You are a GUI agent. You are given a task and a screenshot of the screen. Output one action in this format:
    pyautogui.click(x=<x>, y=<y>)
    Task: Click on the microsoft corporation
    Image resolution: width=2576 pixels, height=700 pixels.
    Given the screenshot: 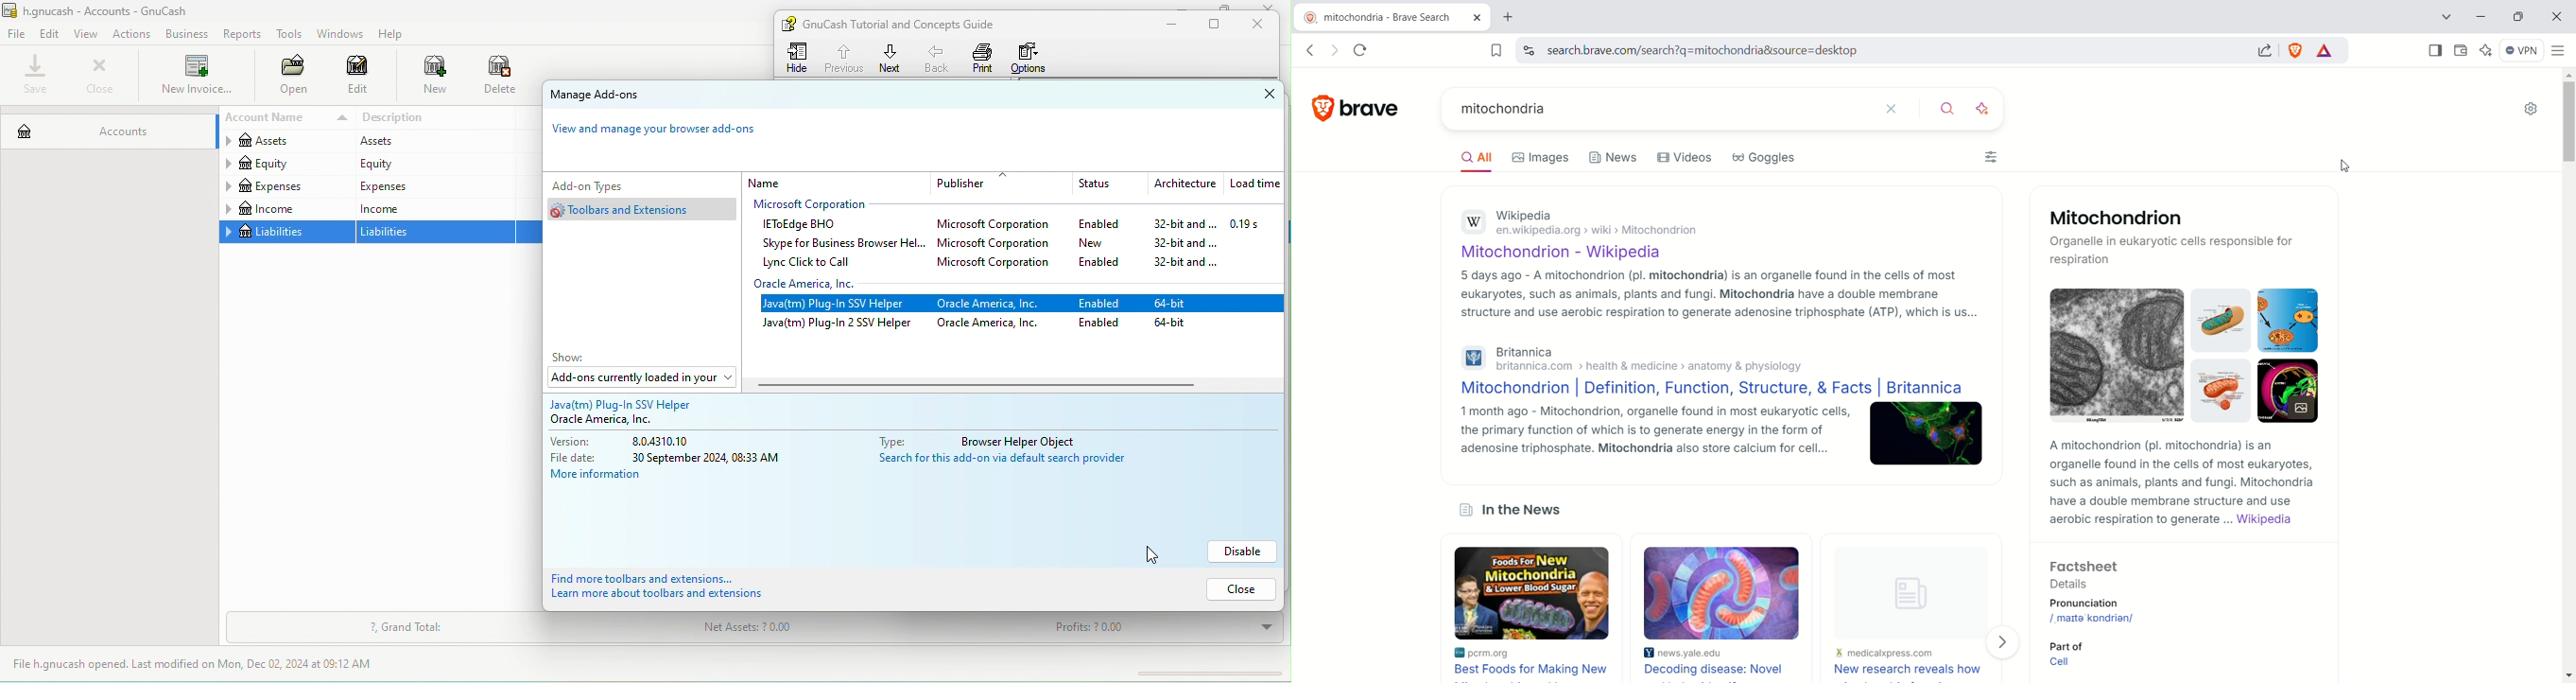 What is the action you would take?
    pyautogui.click(x=998, y=226)
    